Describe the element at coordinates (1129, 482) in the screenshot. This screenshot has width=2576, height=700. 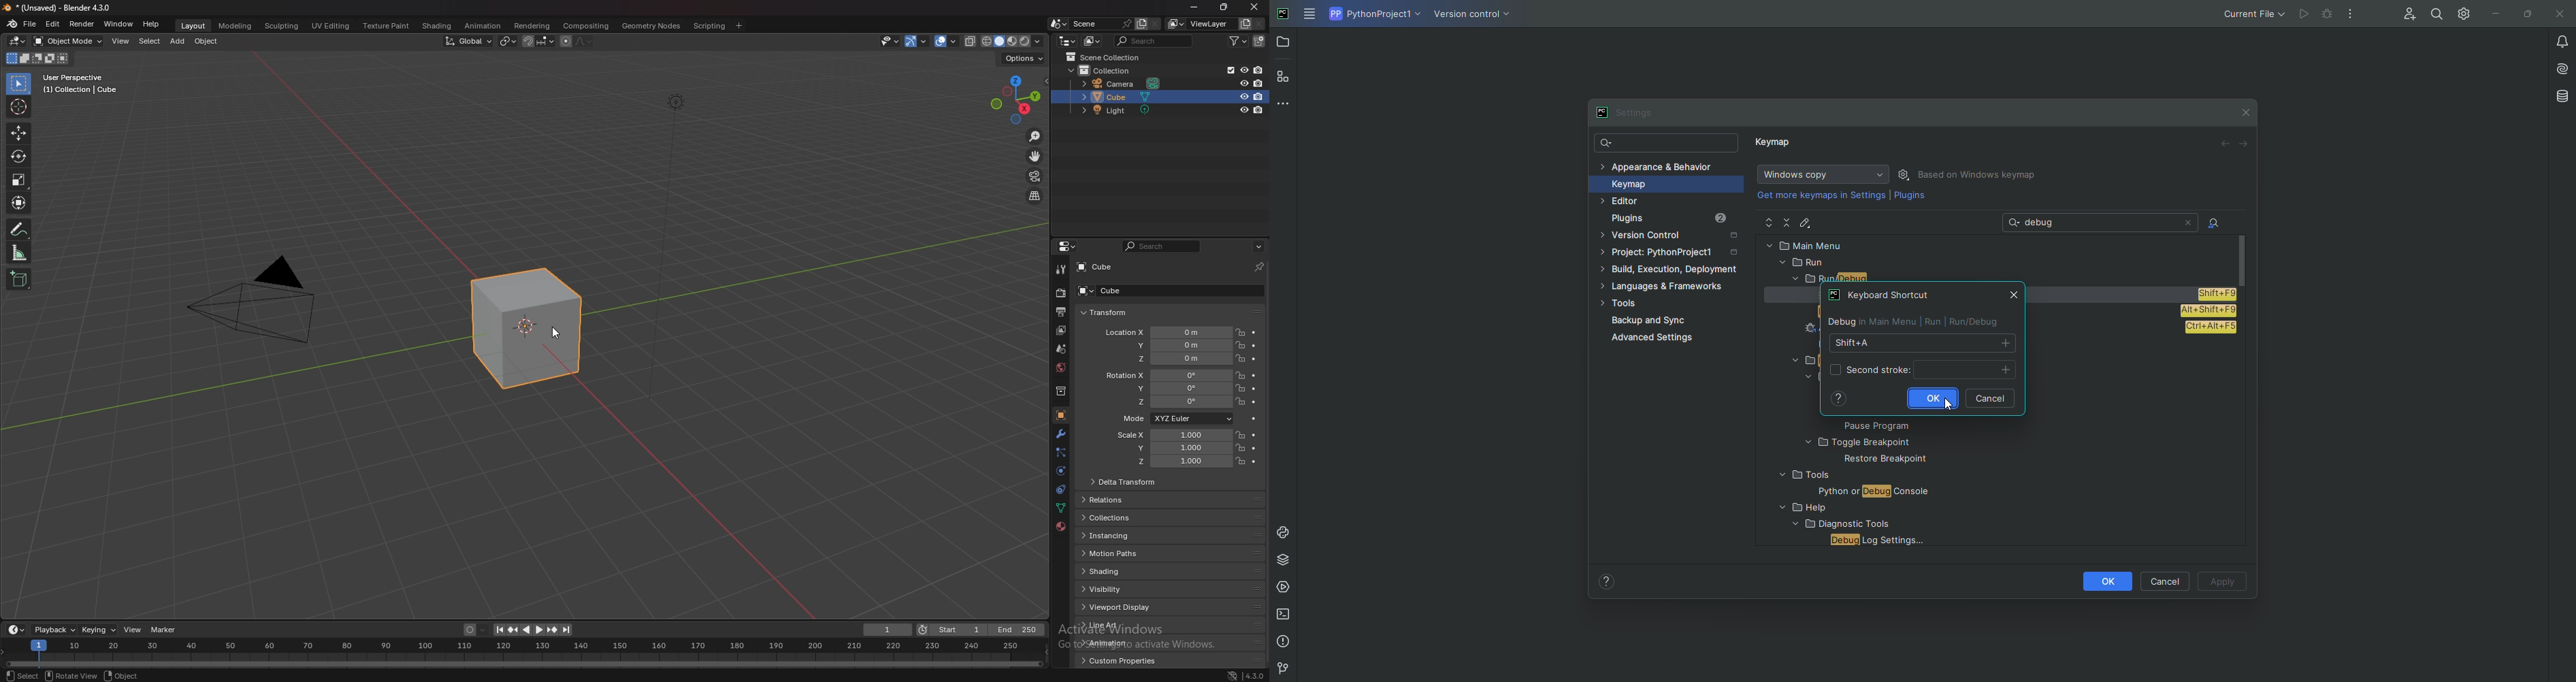
I see `delta transform` at that location.